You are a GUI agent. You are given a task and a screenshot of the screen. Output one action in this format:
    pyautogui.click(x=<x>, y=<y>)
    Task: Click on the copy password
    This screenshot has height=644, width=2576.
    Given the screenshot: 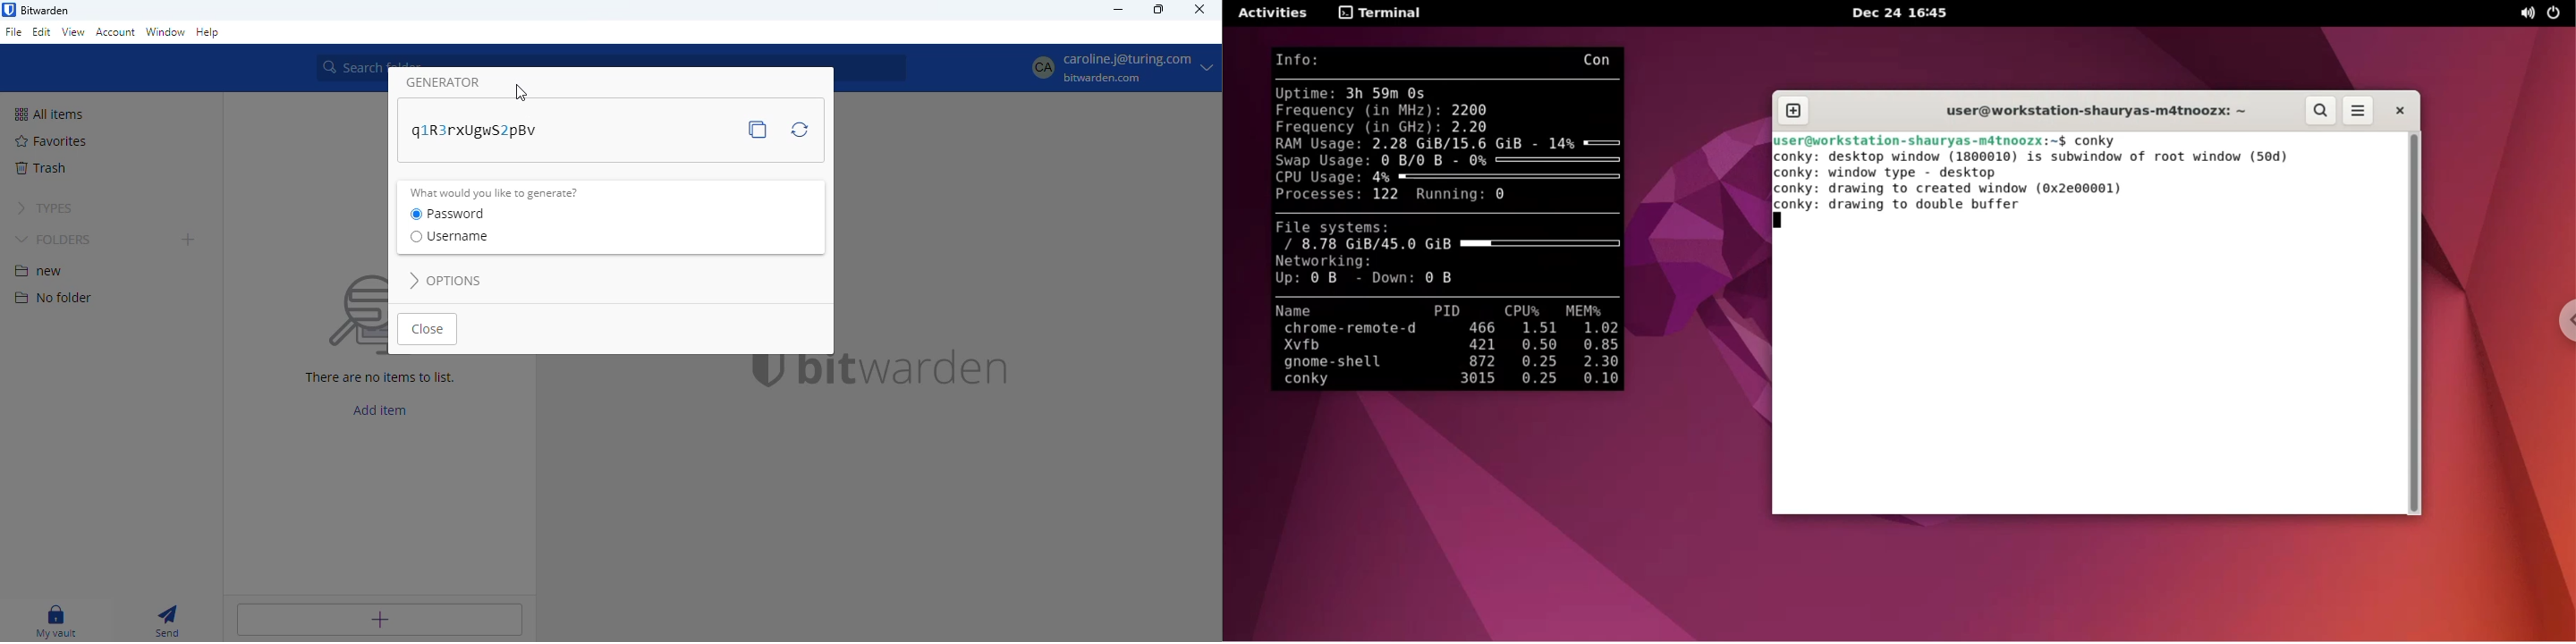 What is the action you would take?
    pyautogui.click(x=758, y=130)
    